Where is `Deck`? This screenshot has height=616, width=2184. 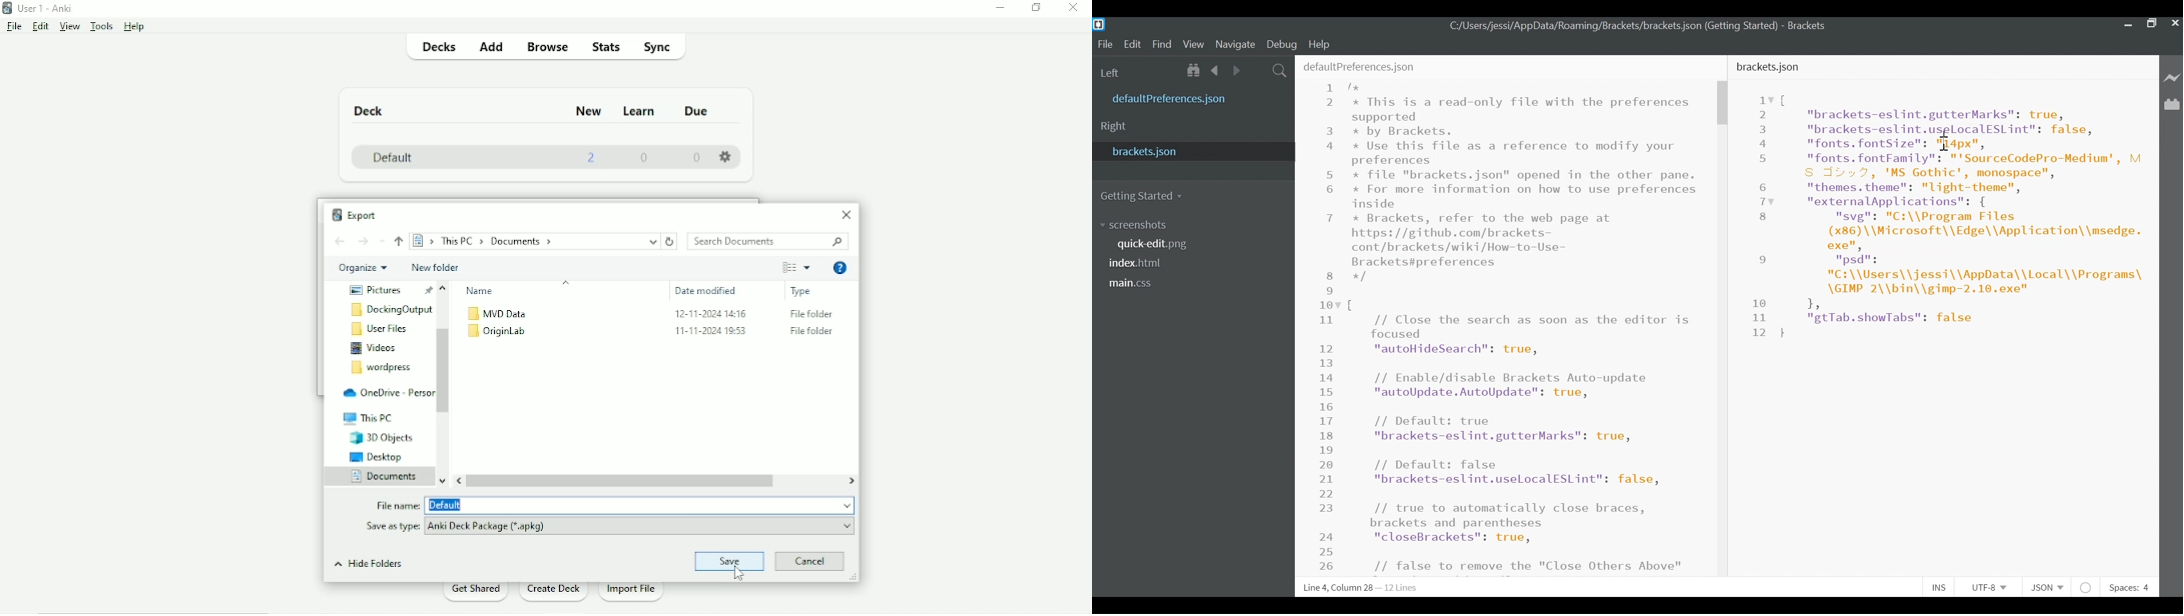
Deck is located at coordinates (370, 111).